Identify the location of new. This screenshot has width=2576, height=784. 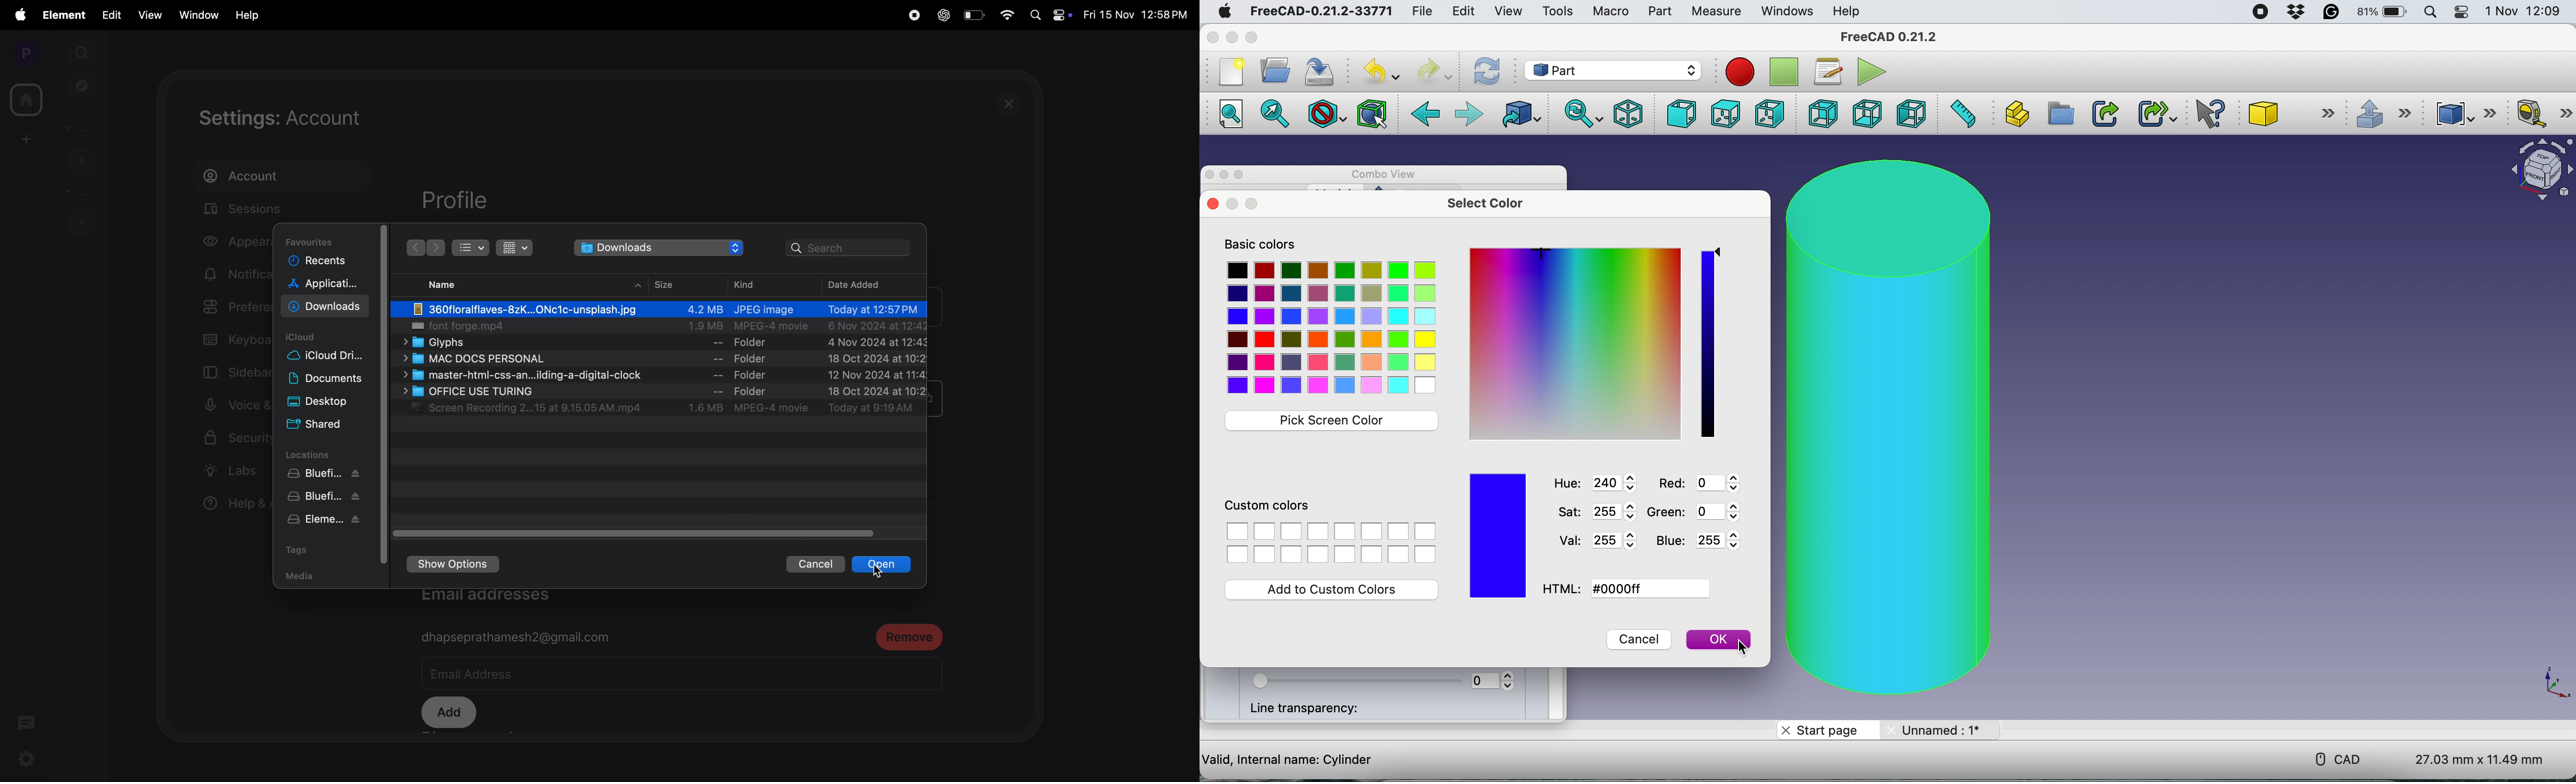
(1231, 74).